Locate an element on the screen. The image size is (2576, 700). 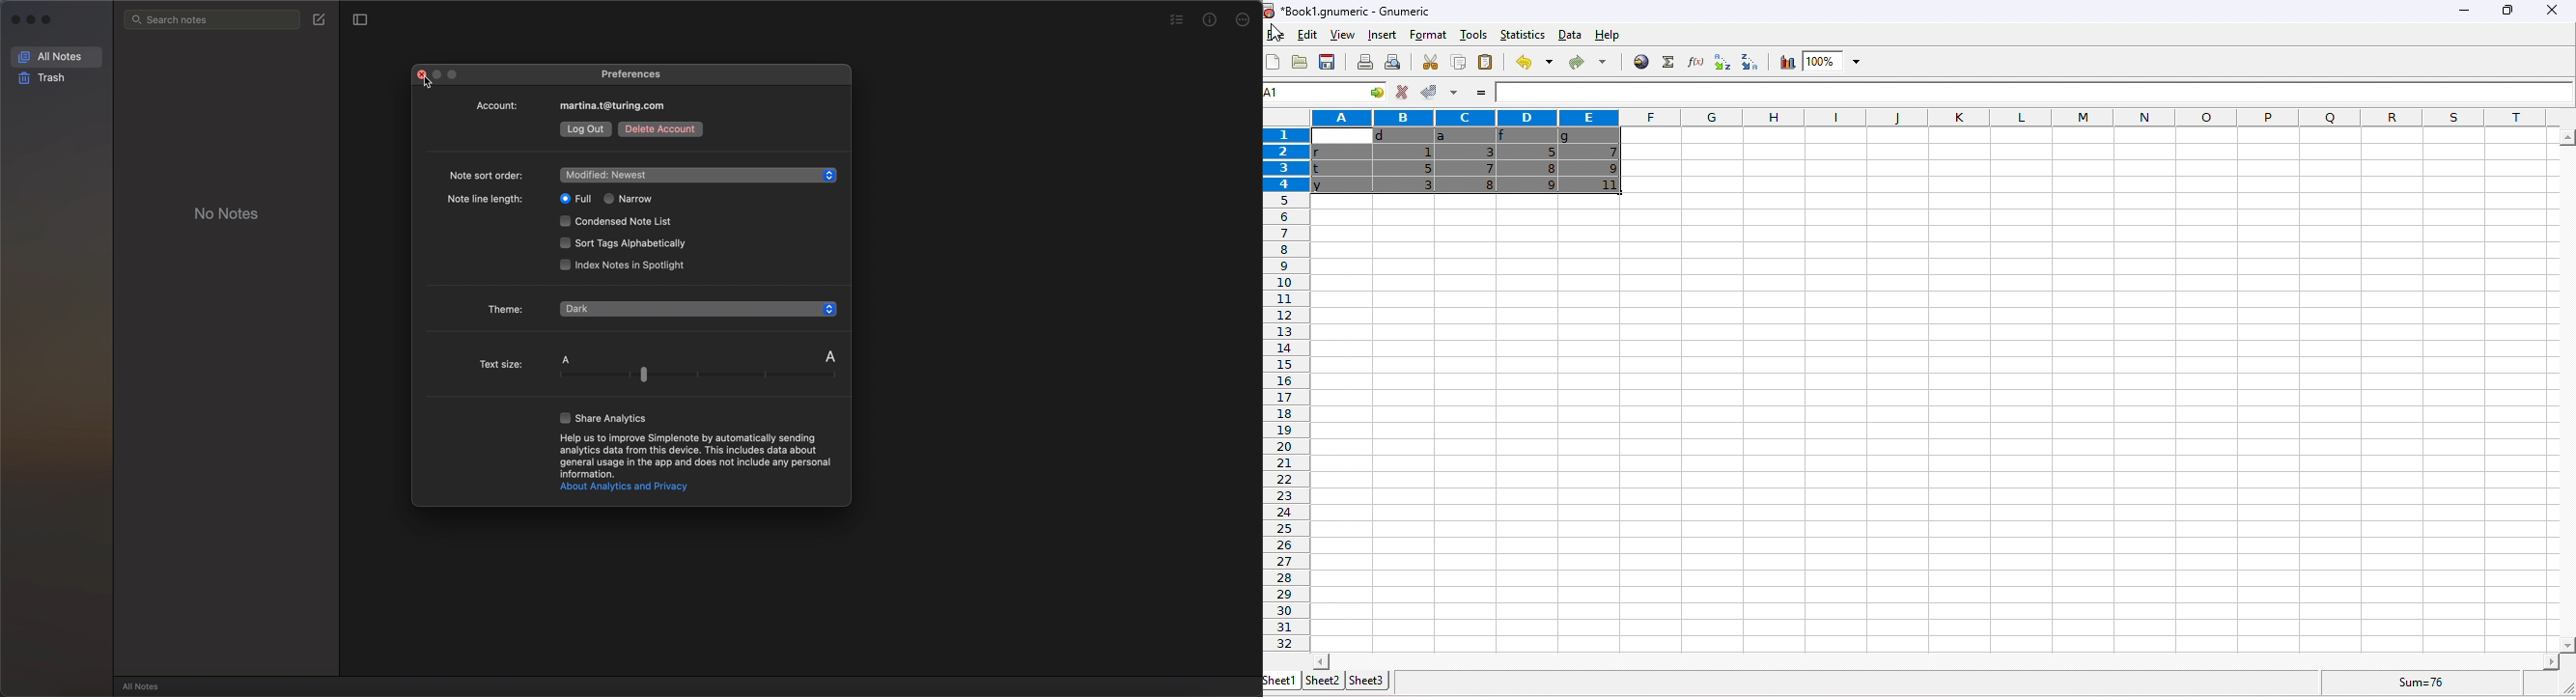
about analytics and privacy is located at coordinates (622, 488).